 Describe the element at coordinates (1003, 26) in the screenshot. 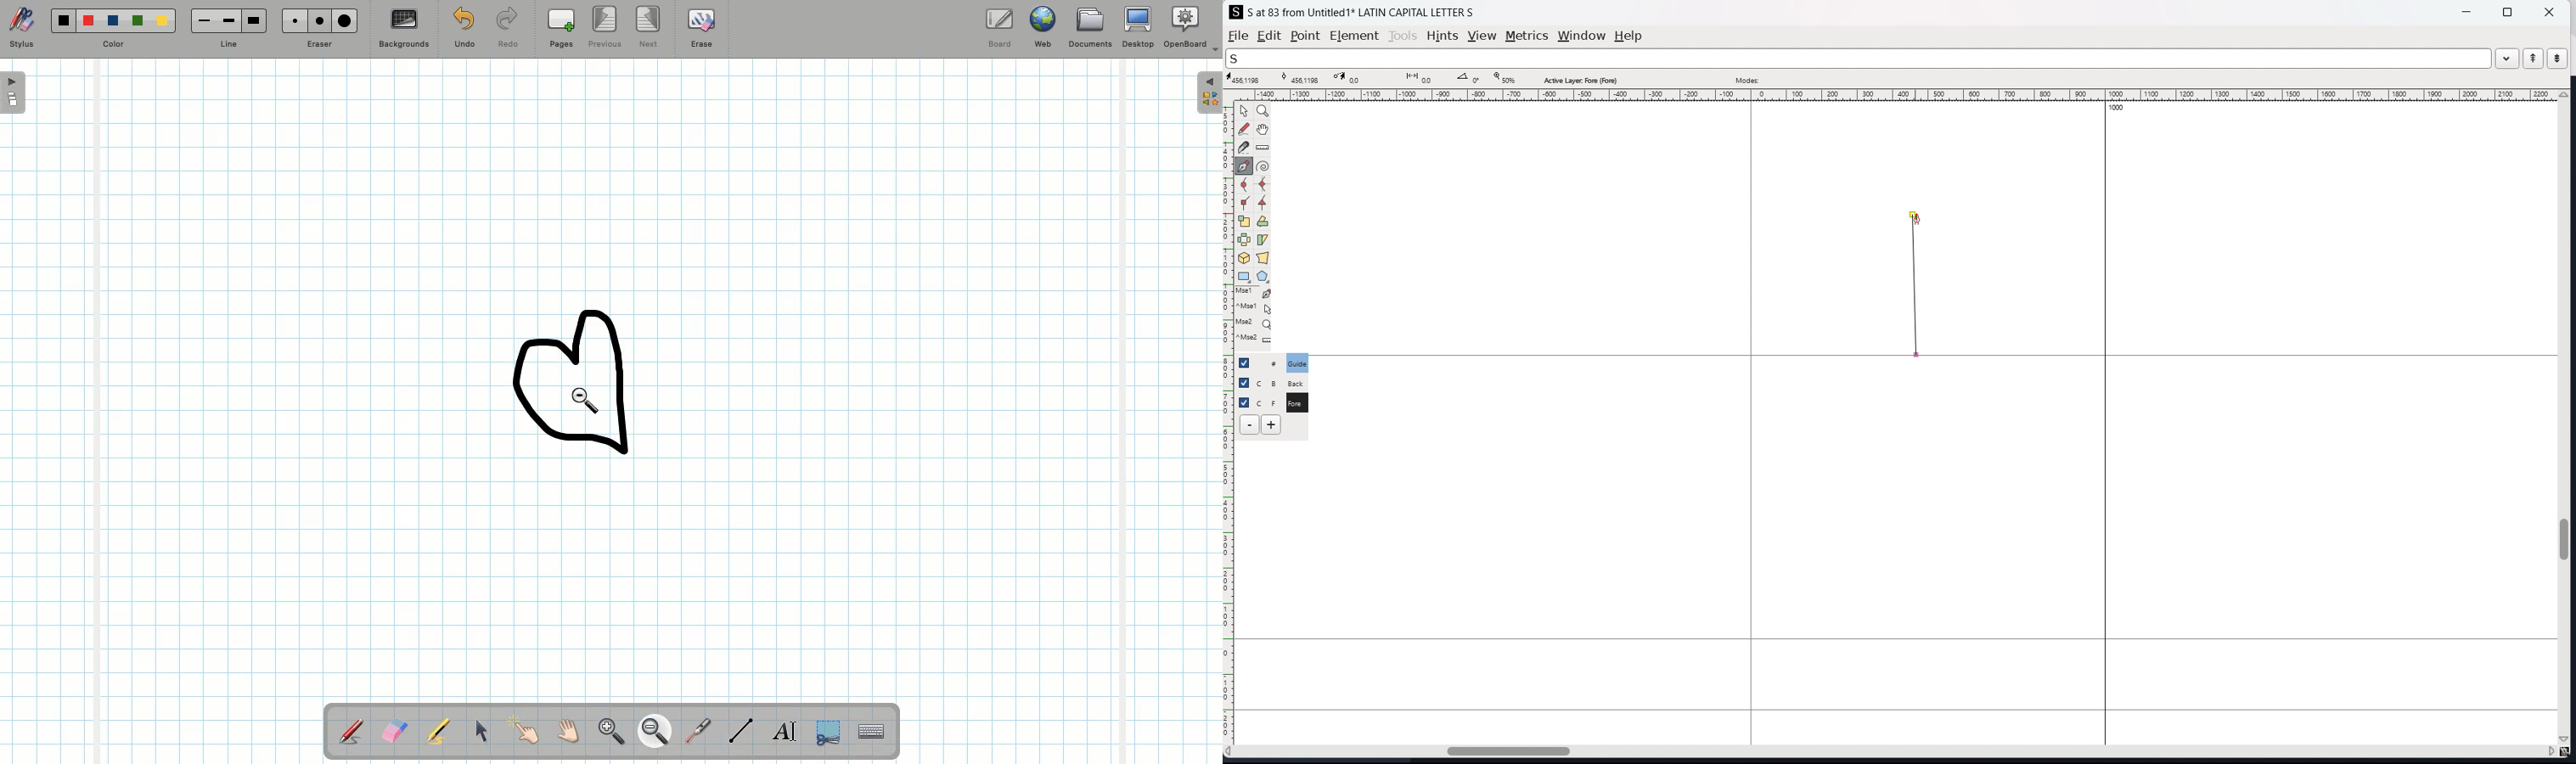

I see `Board` at that location.